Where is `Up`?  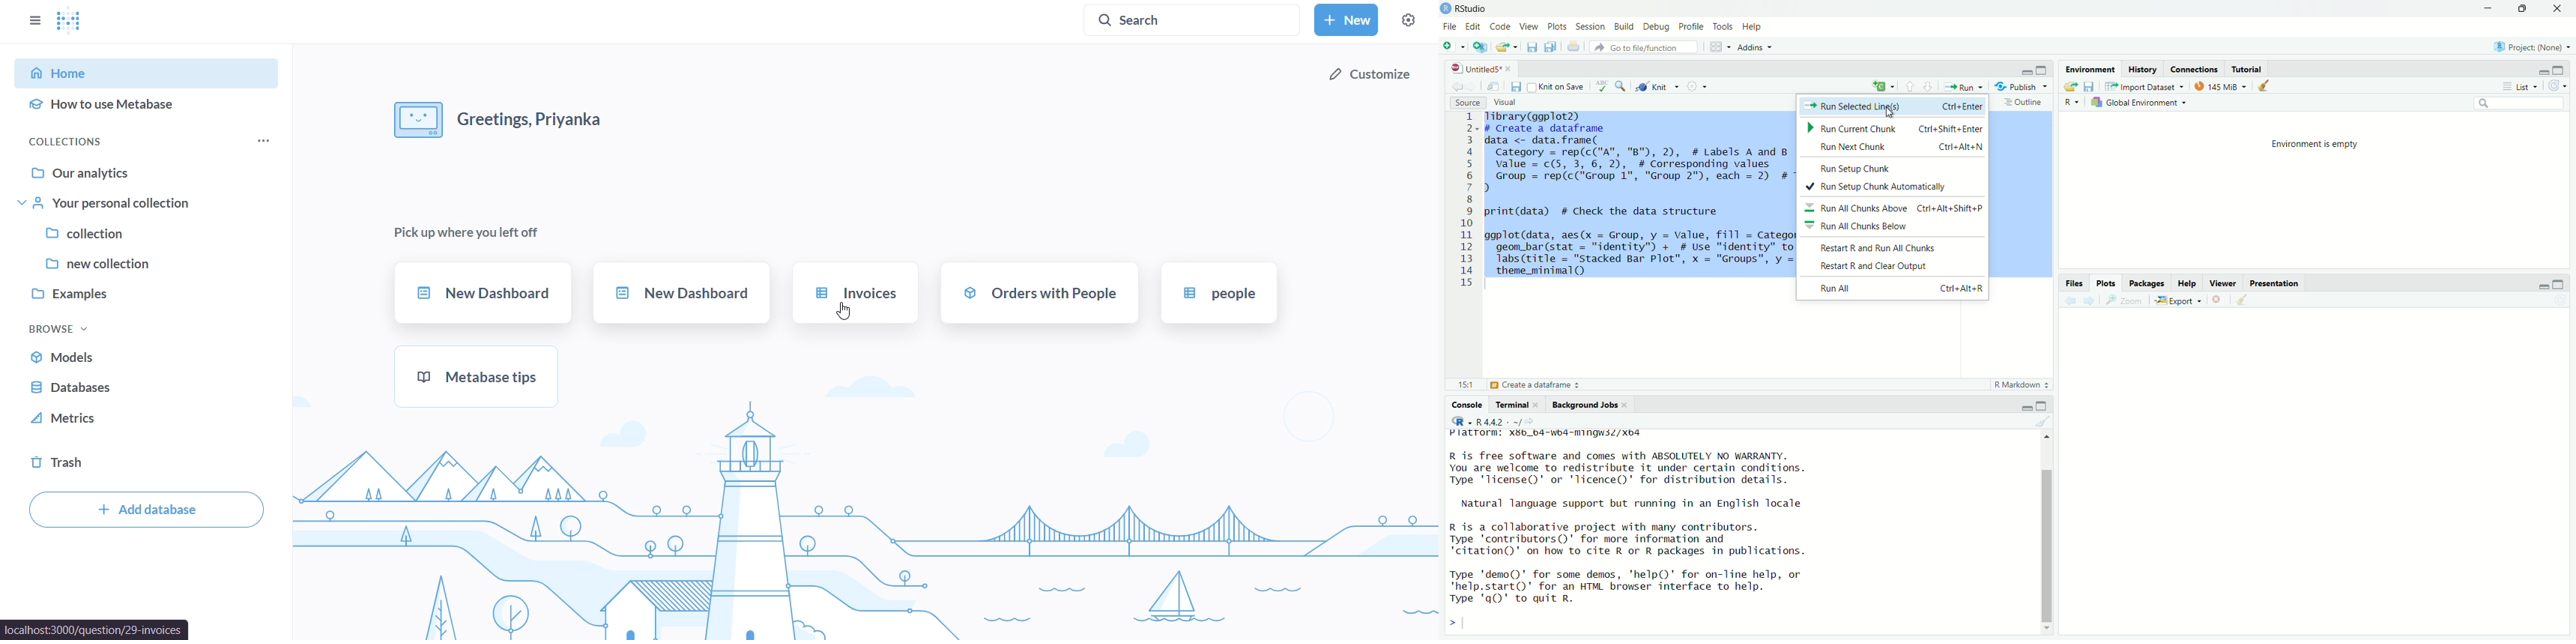
Up is located at coordinates (2048, 435).